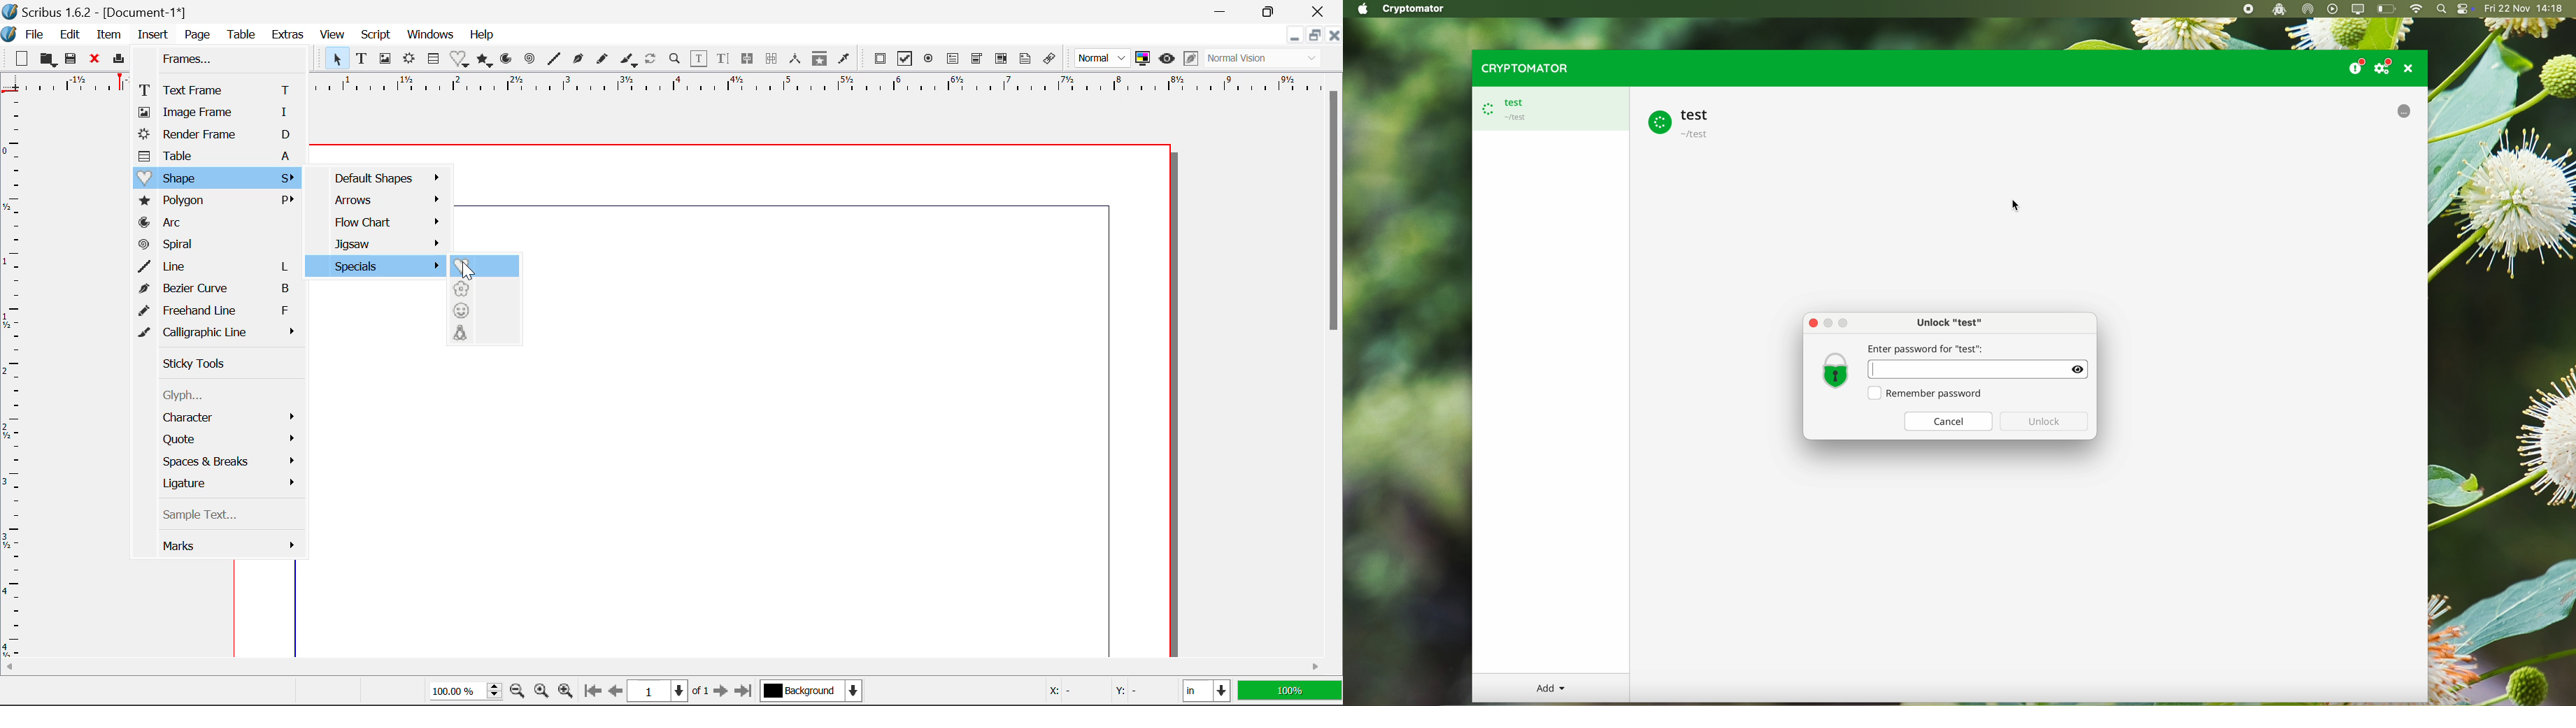  Describe the element at coordinates (487, 334) in the screenshot. I see `Character` at that location.